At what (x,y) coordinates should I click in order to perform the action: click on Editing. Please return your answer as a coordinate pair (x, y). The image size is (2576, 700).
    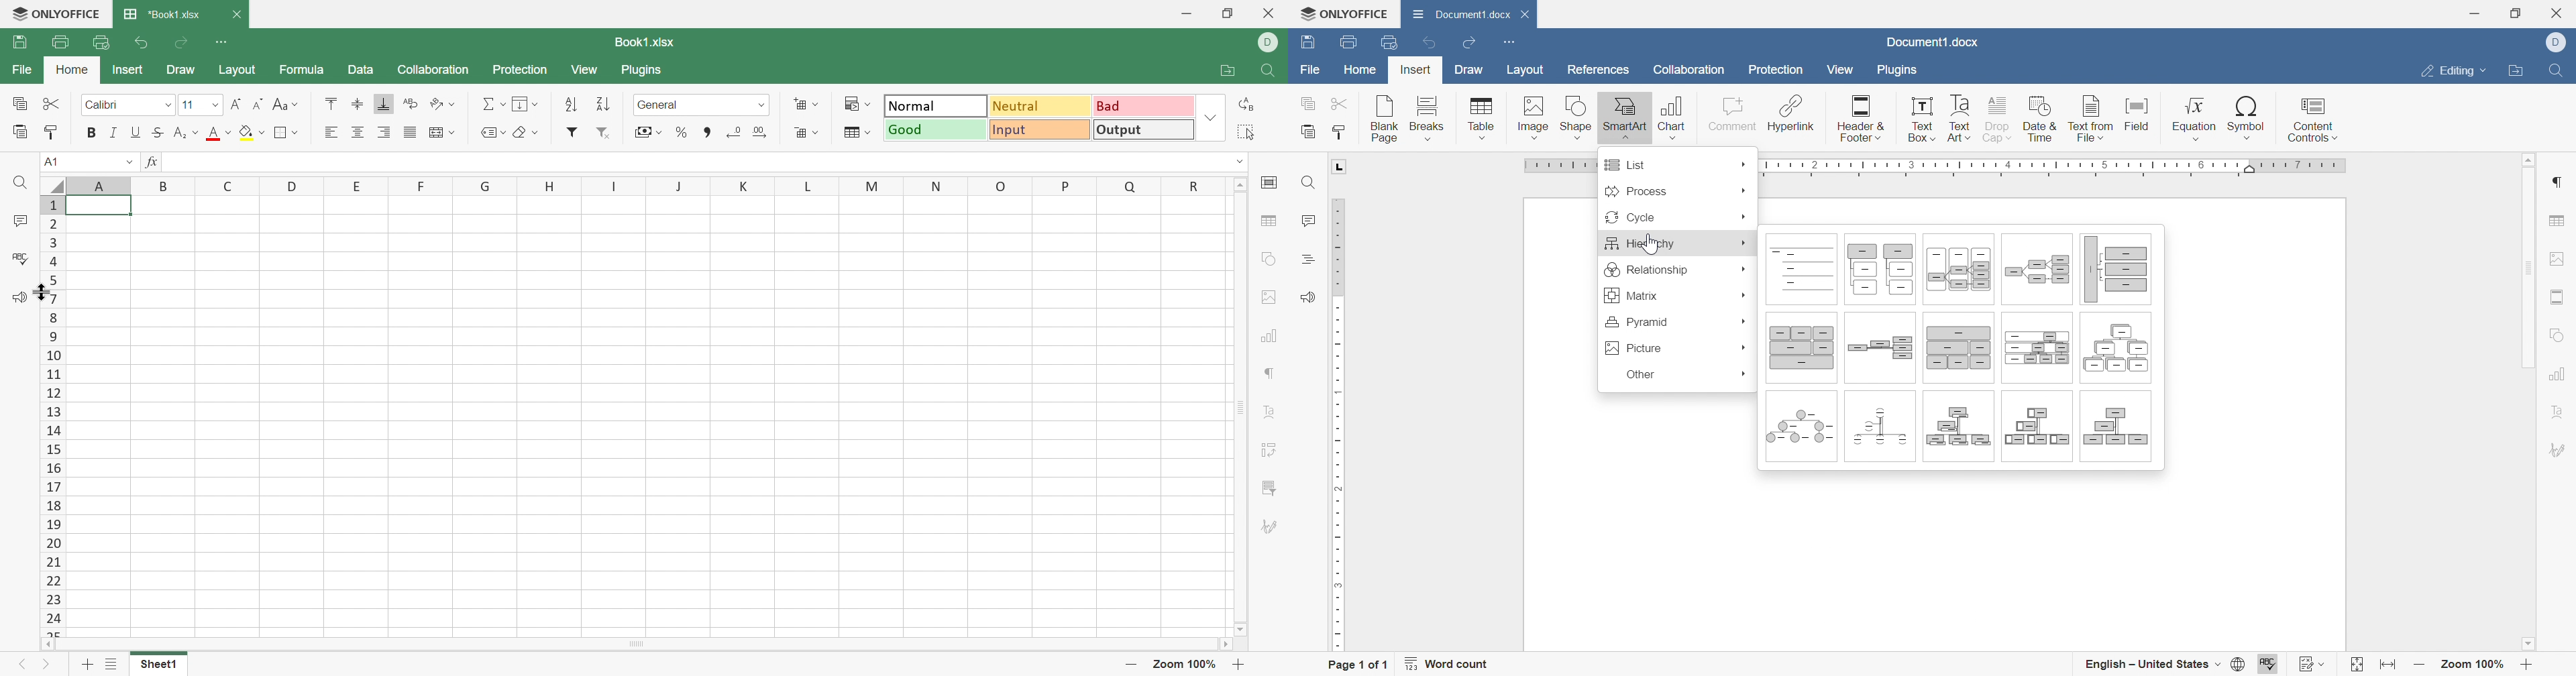
    Looking at the image, I should click on (2452, 72).